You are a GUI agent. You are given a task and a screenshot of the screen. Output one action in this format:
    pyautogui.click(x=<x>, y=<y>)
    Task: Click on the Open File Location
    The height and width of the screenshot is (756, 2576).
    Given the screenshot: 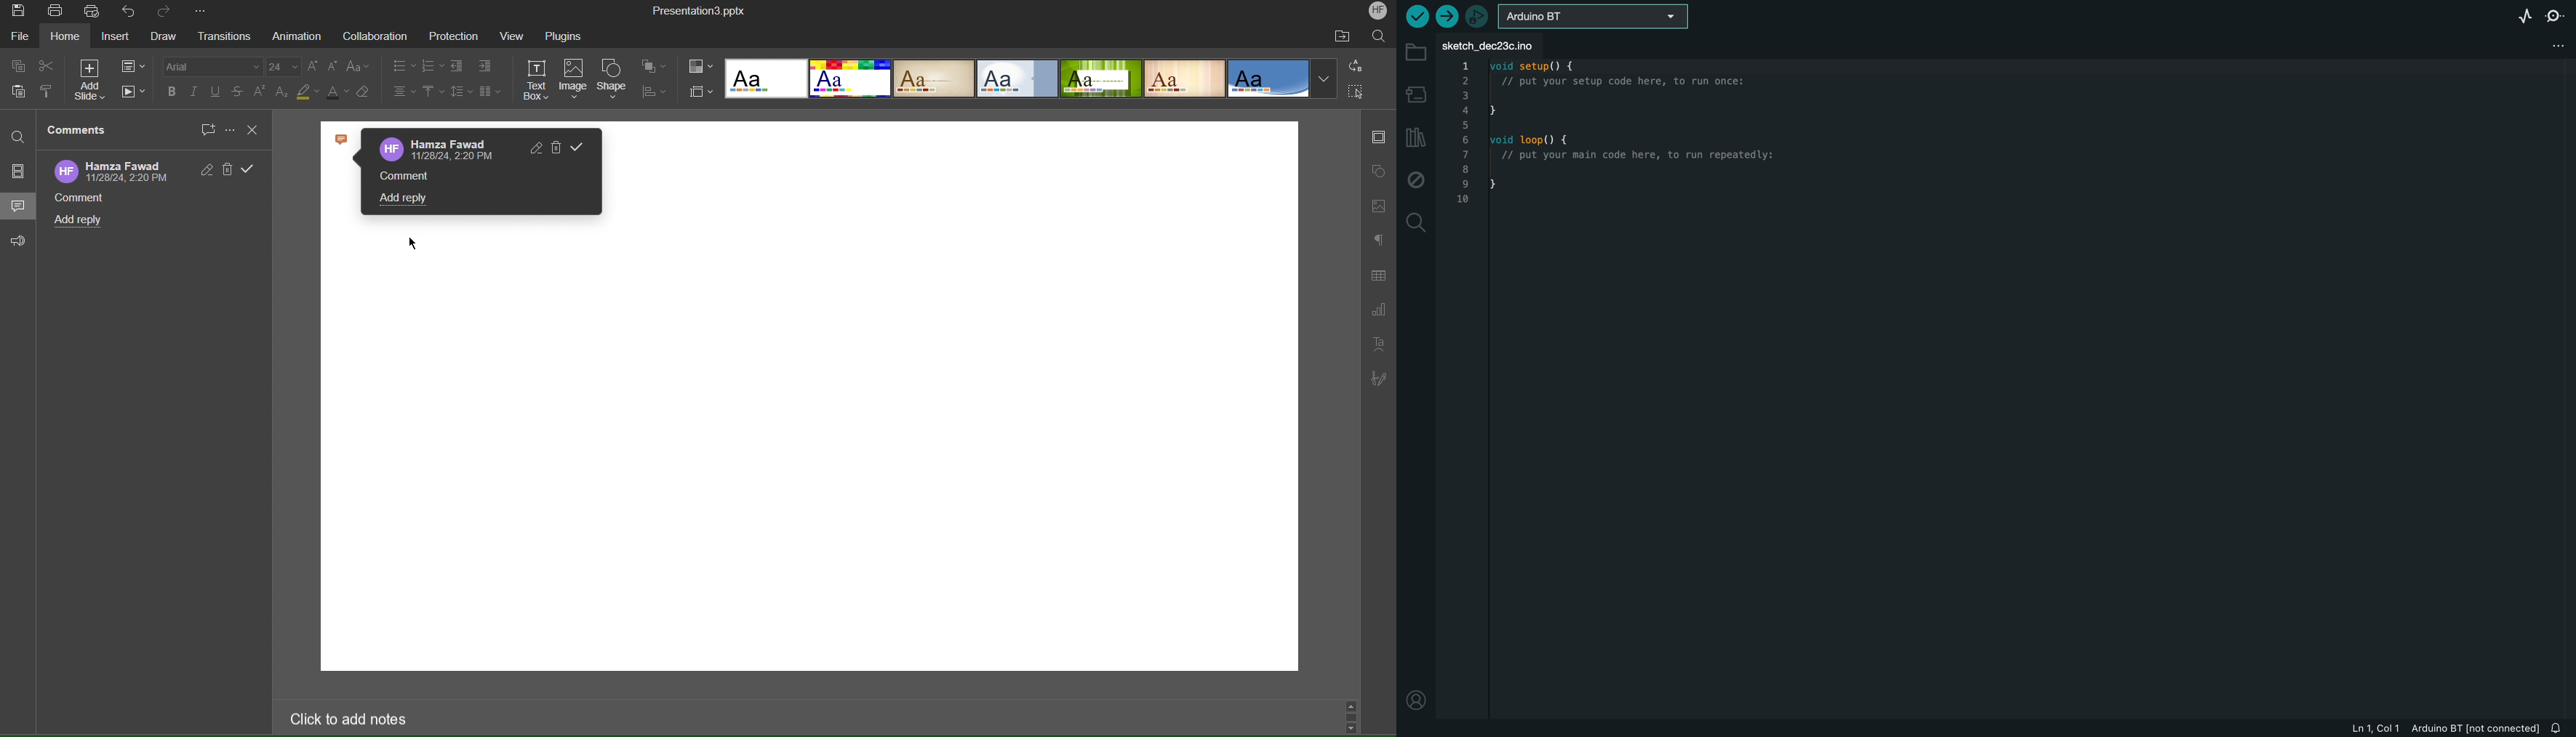 What is the action you would take?
    pyautogui.click(x=1342, y=37)
    